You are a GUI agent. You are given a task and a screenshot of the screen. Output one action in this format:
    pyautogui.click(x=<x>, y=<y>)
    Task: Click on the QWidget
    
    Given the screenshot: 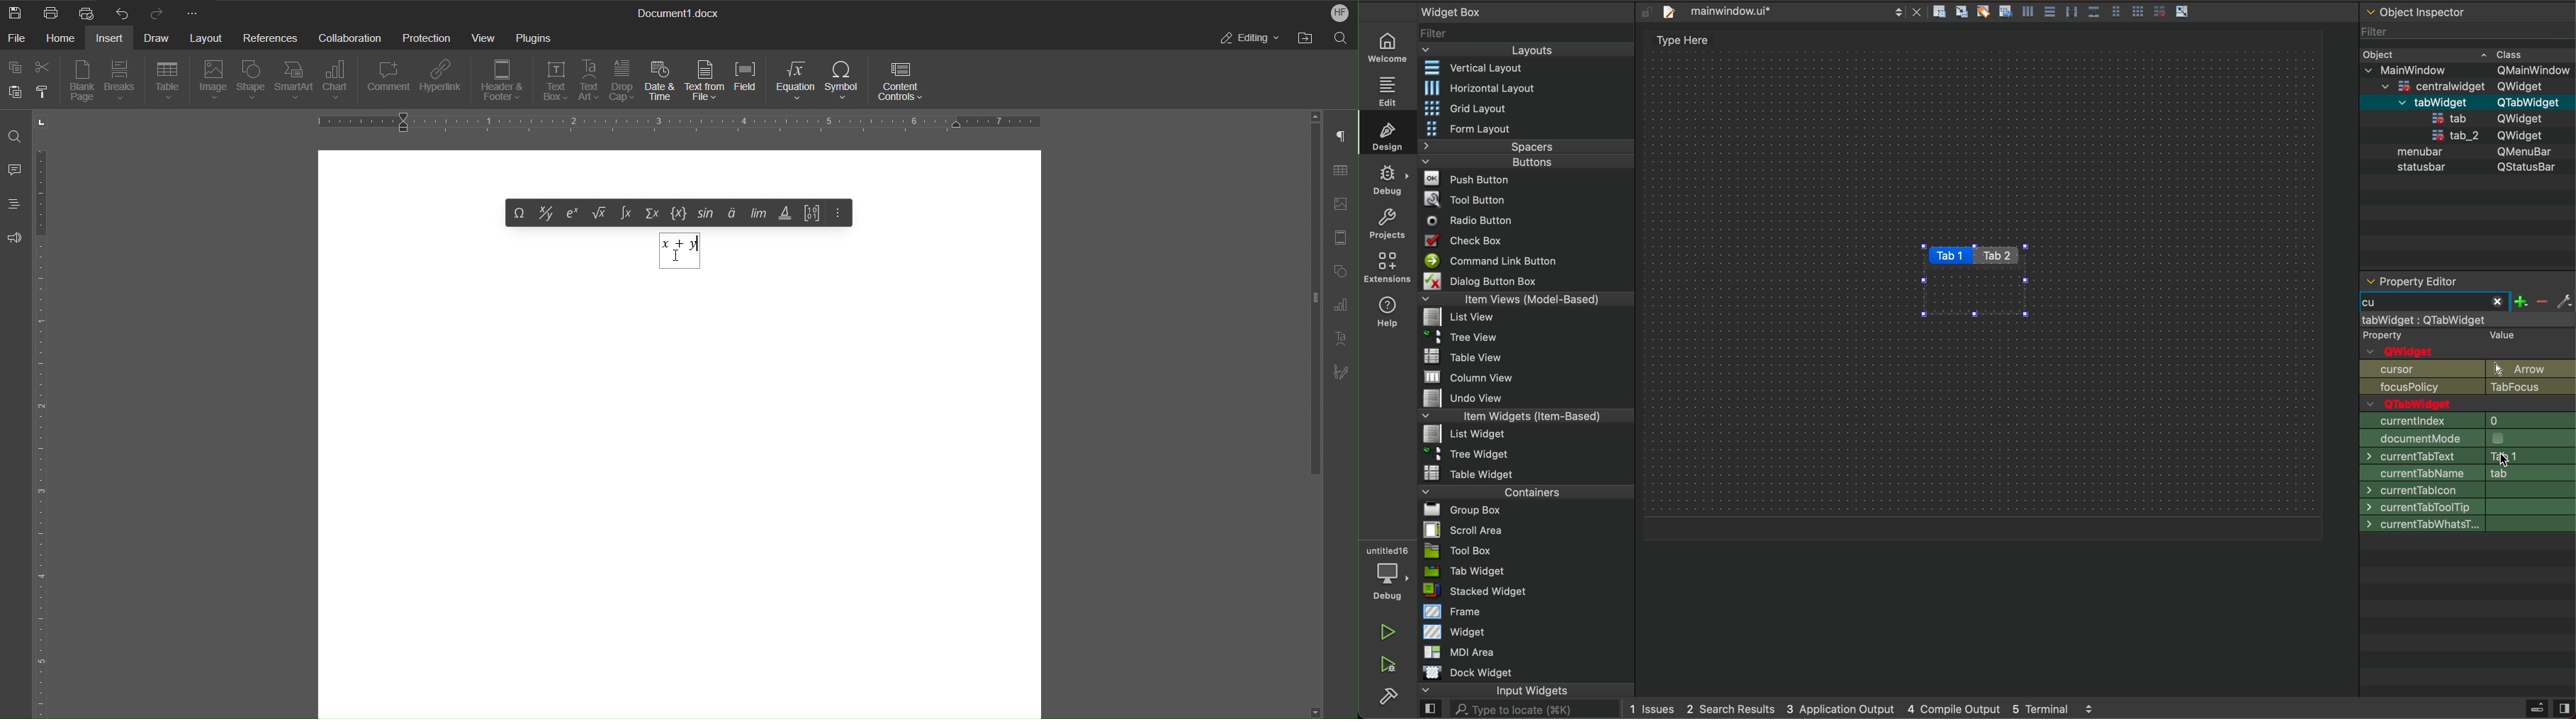 What is the action you would take?
    pyautogui.click(x=2522, y=134)
    